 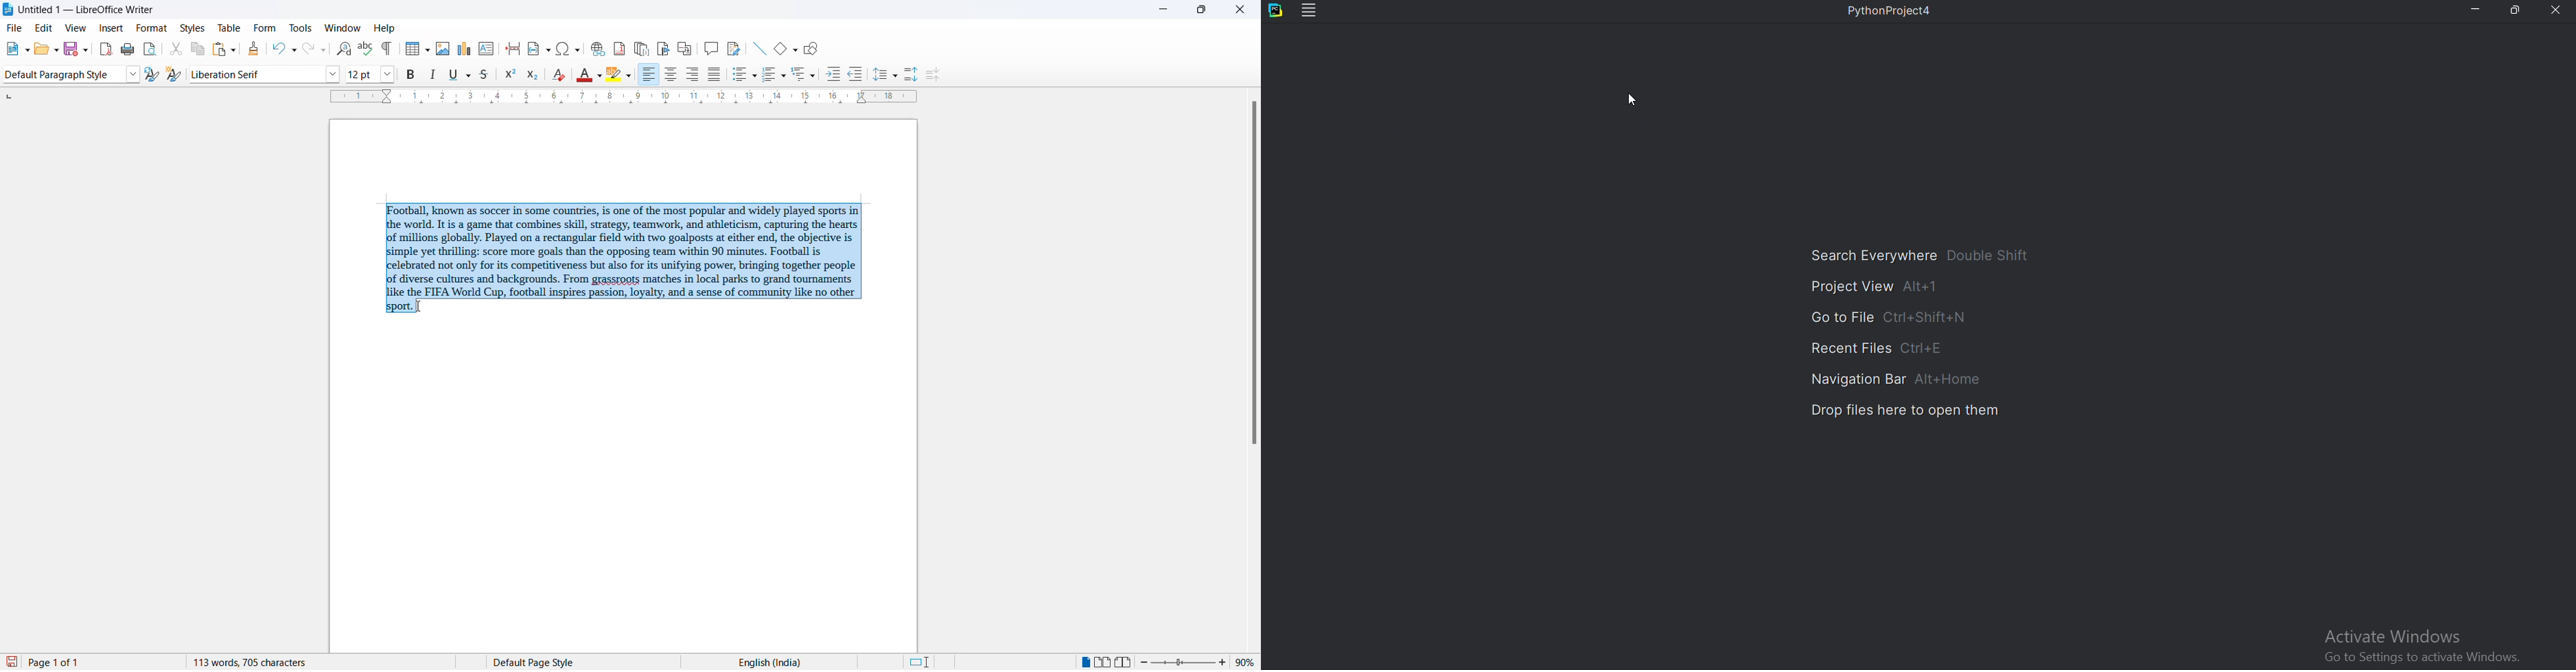 I want to click on print, so click(x=128, y=49).